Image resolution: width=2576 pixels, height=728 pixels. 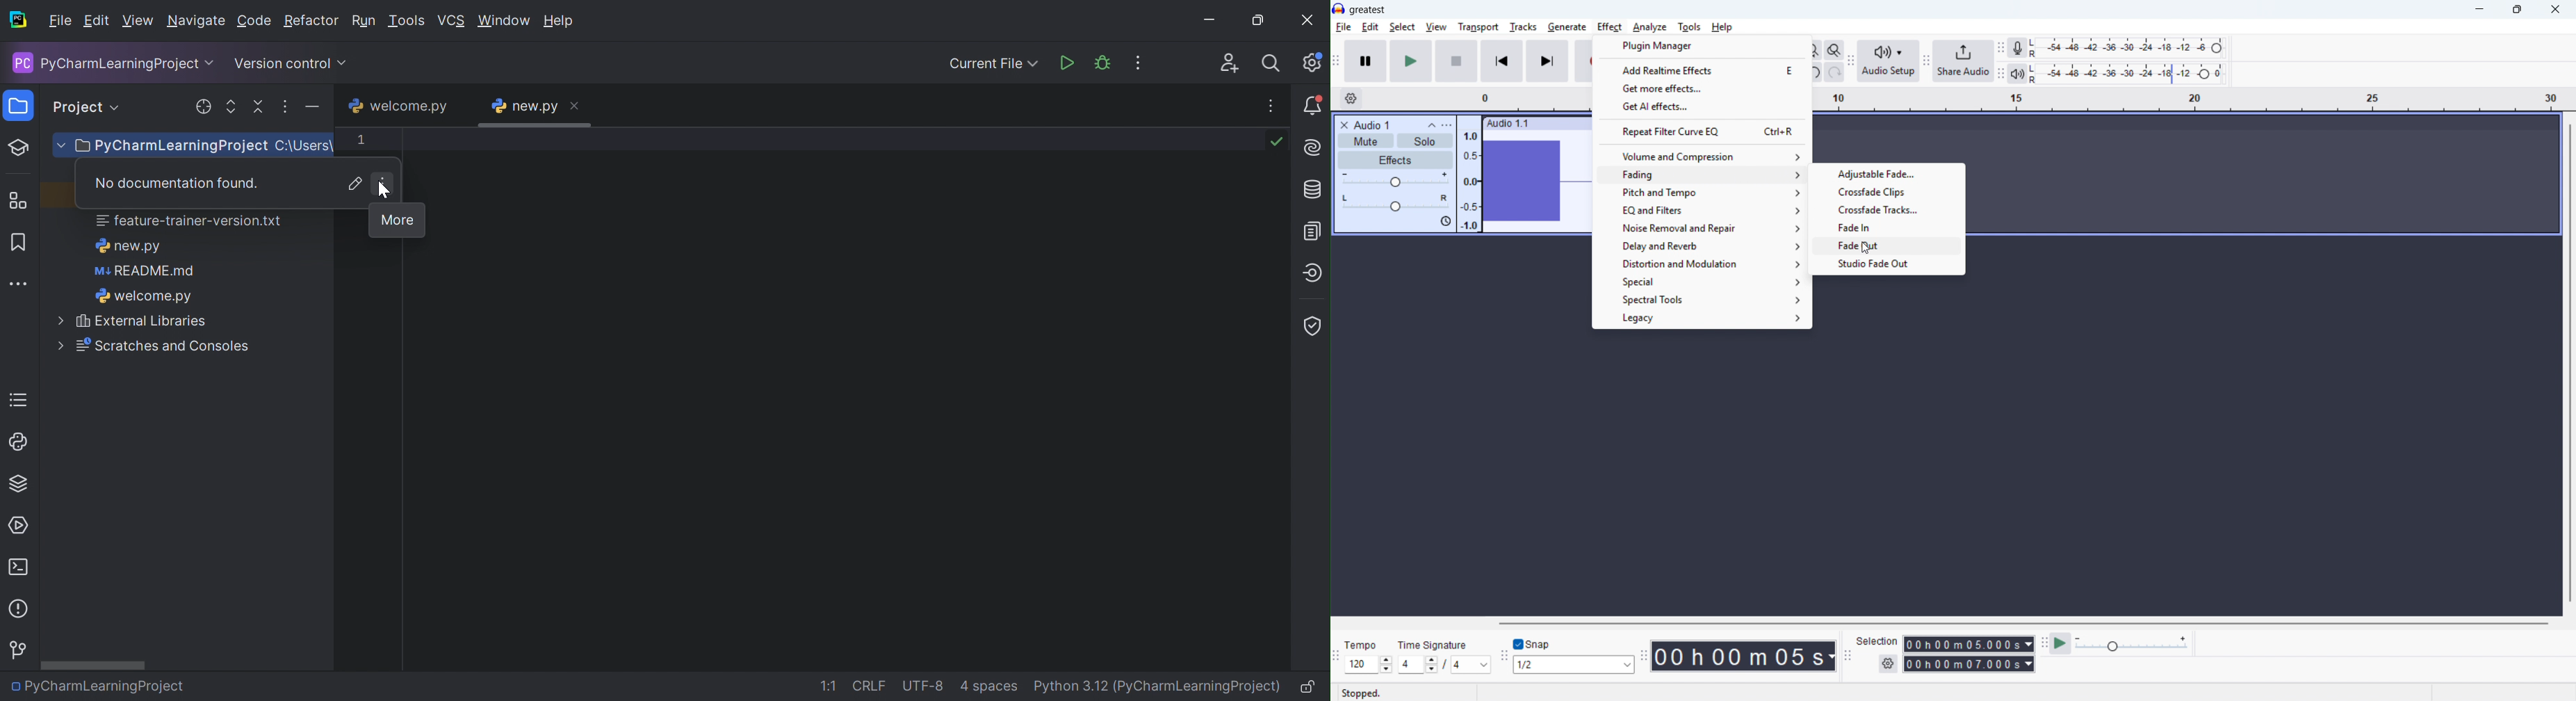 What do you see at coordinates (1574, 664) in the screenshot?
I see `Select snapping ` at bounding box center [1574, 664].